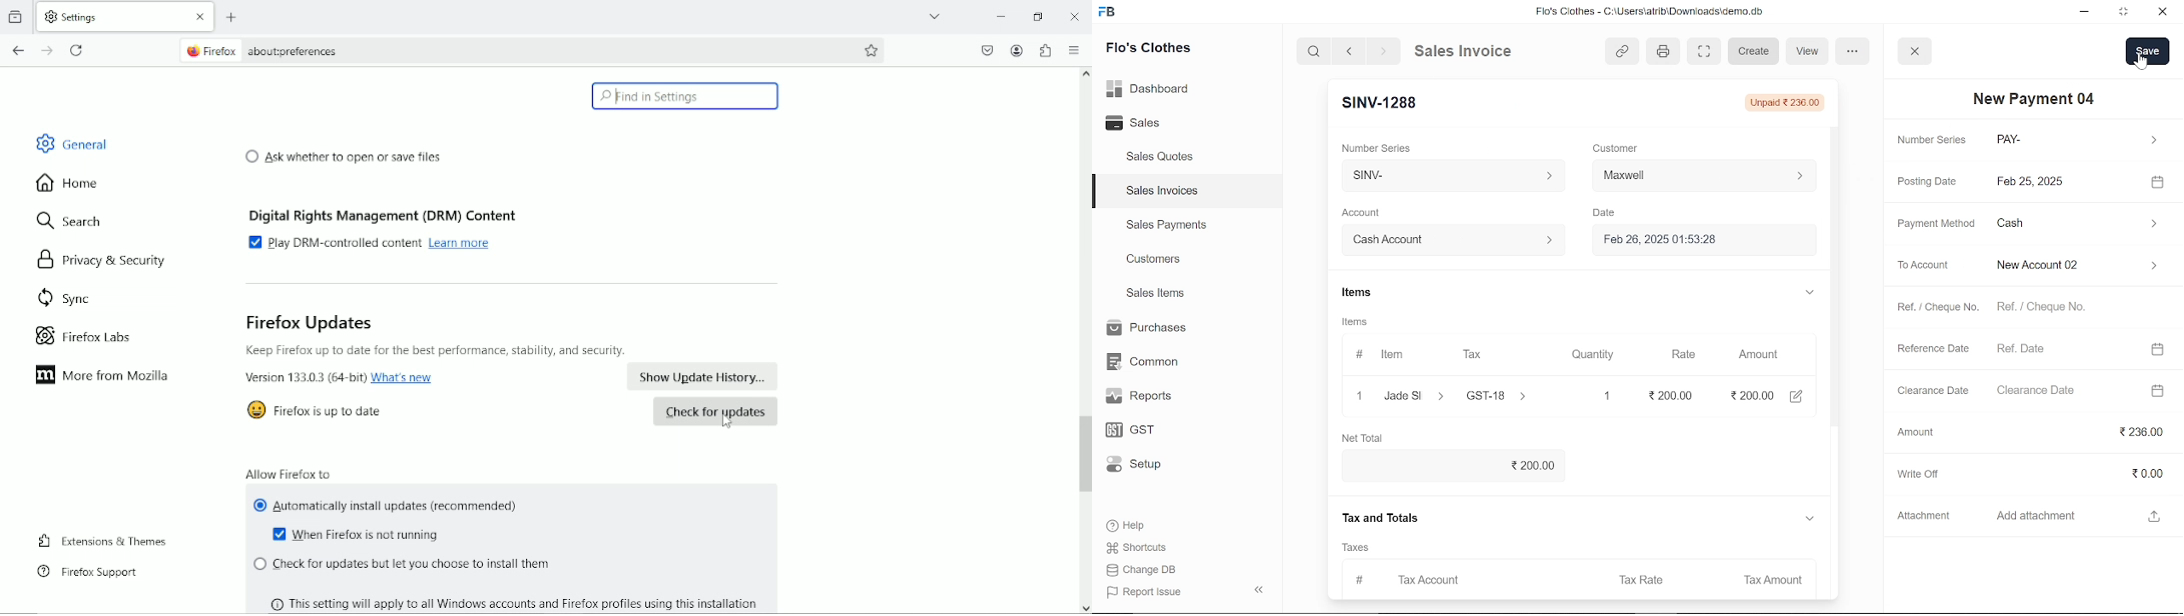  I want to click on Firefox Updates, so click(309, 322).